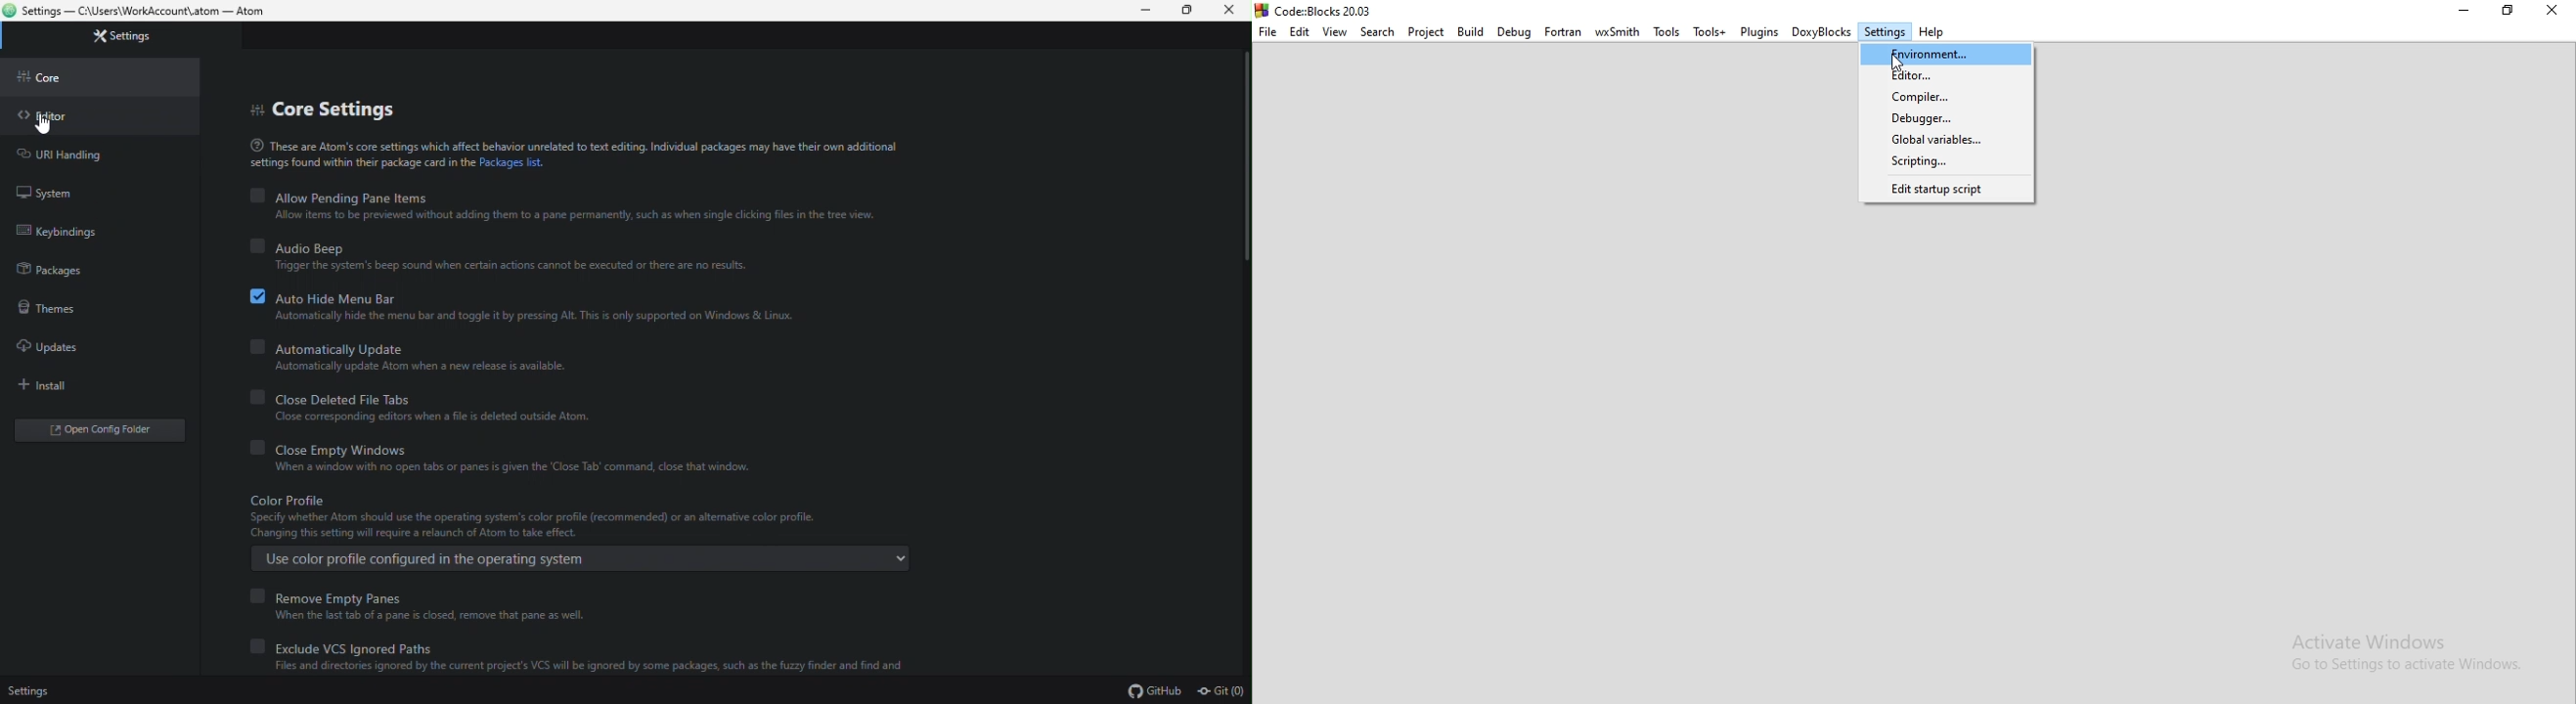 The width and height of the screenshot is (2576, 728). I want to click on Scroll bar, so click(1244, 161).